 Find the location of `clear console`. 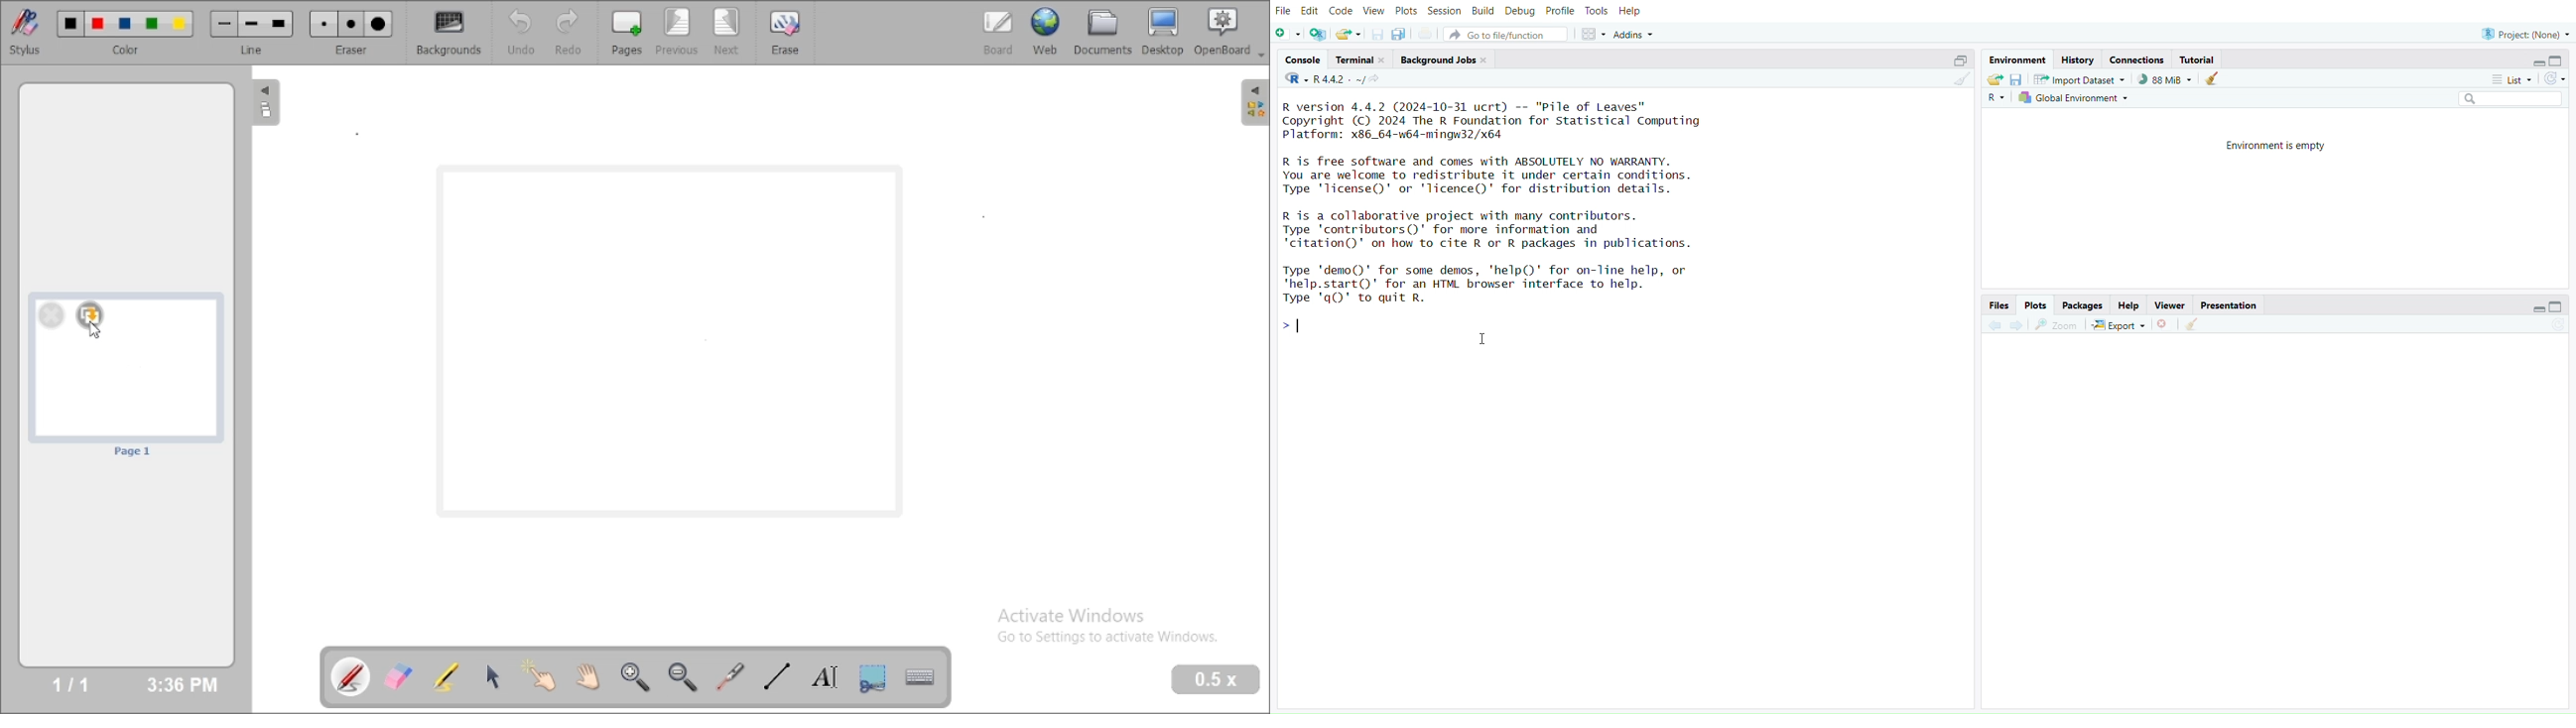

clear console is located at coordinates (1959, 80).